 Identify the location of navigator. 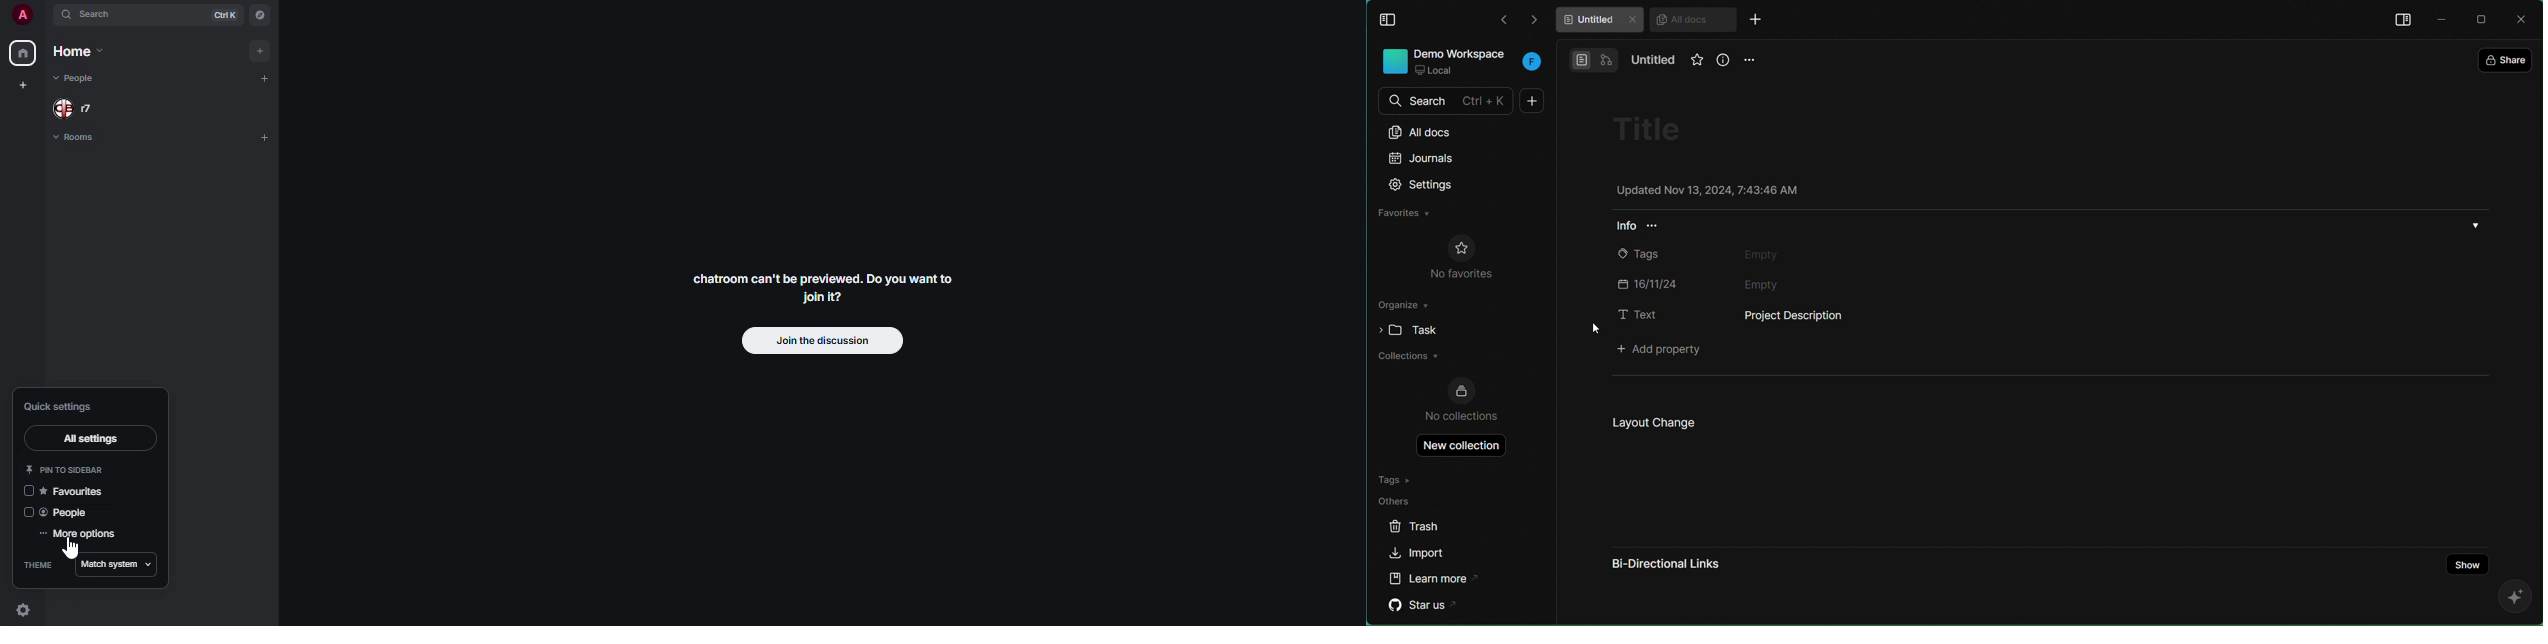
(262, 14).